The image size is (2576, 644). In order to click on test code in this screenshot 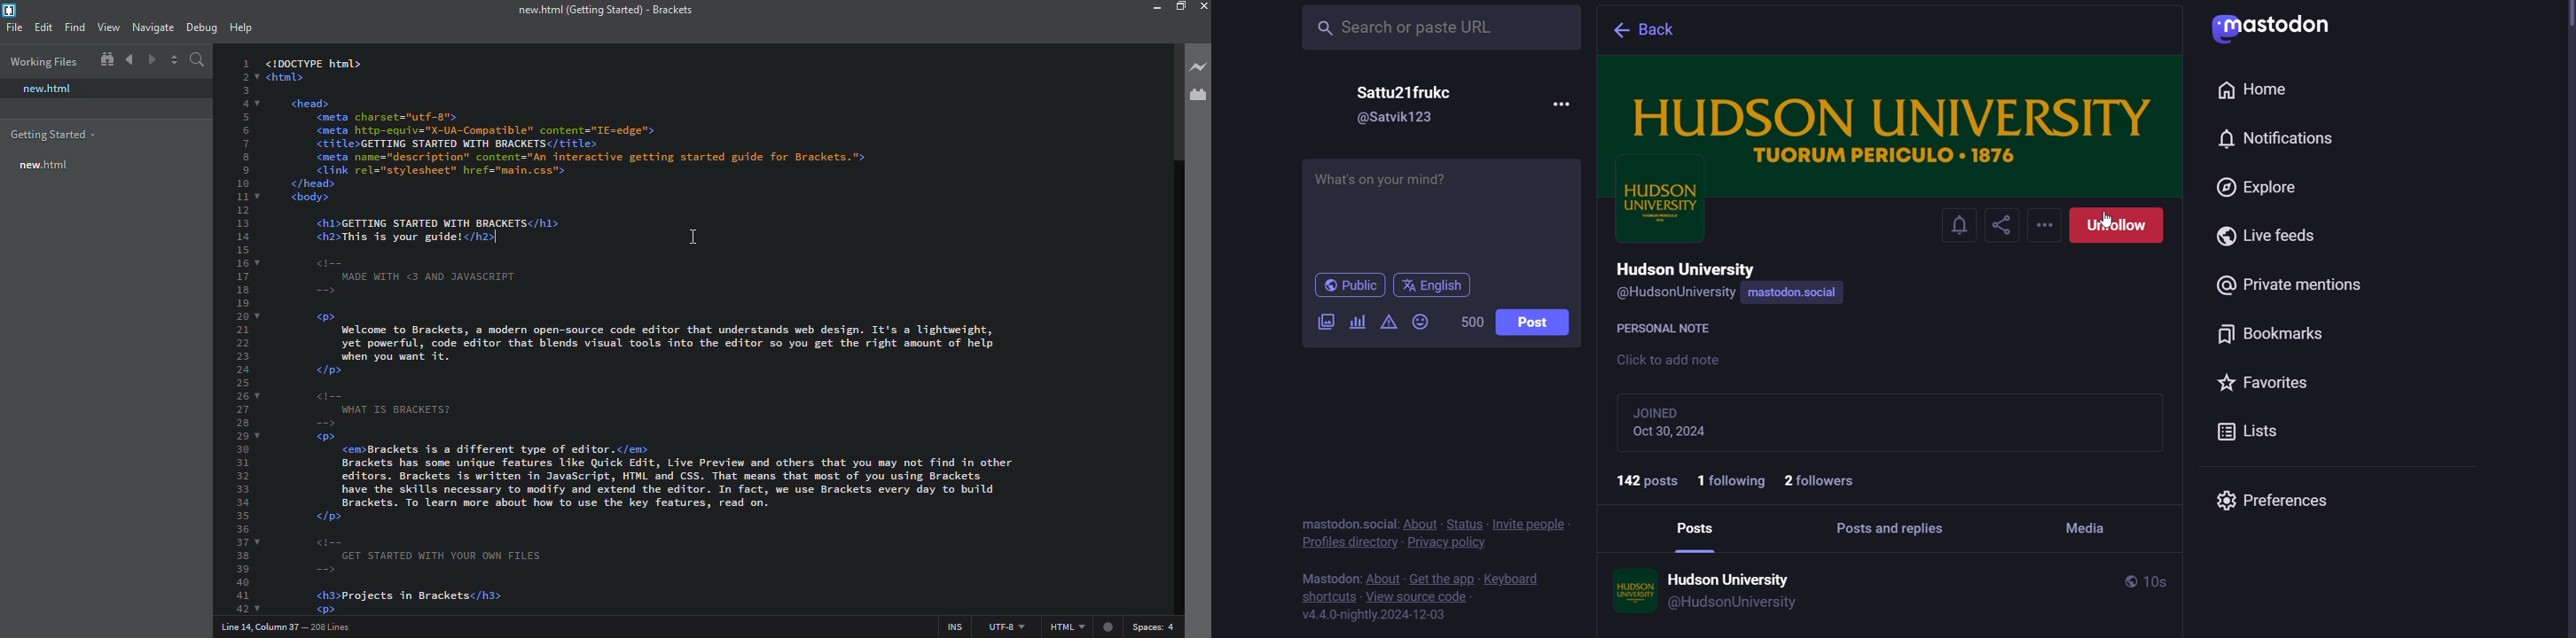, I will do `click(442, 222)`.